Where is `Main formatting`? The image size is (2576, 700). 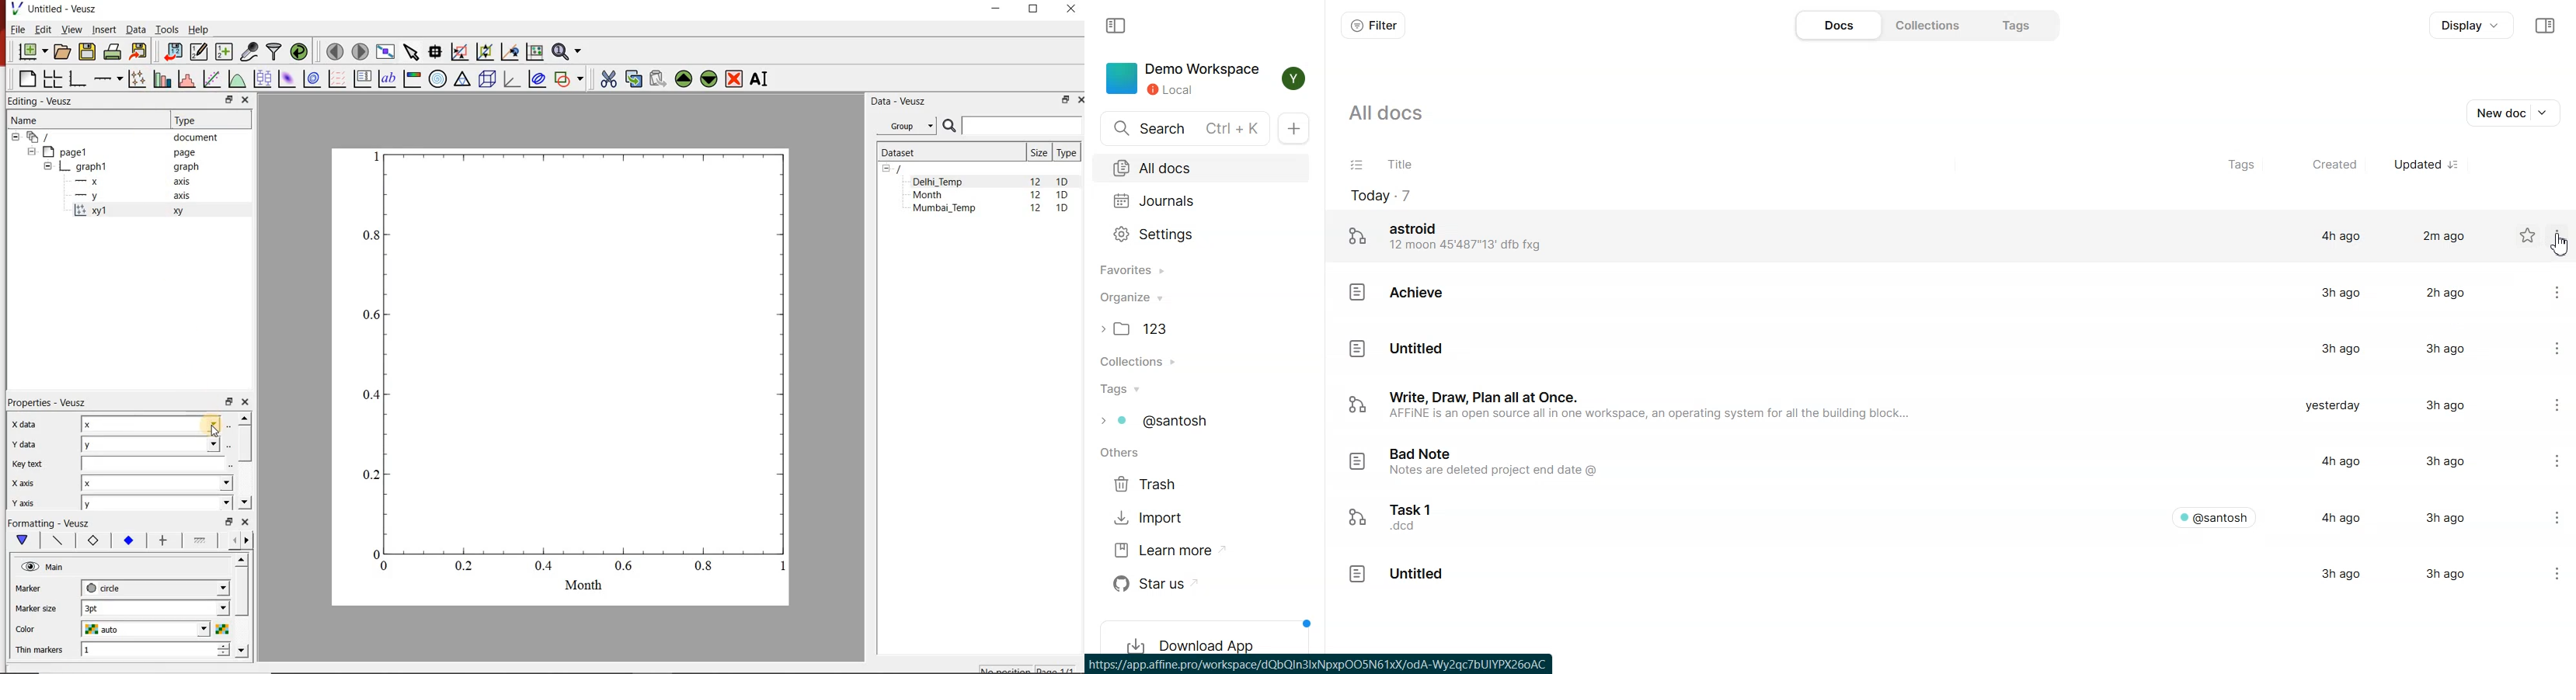
Main formatting is located at coordinates (20, 540).